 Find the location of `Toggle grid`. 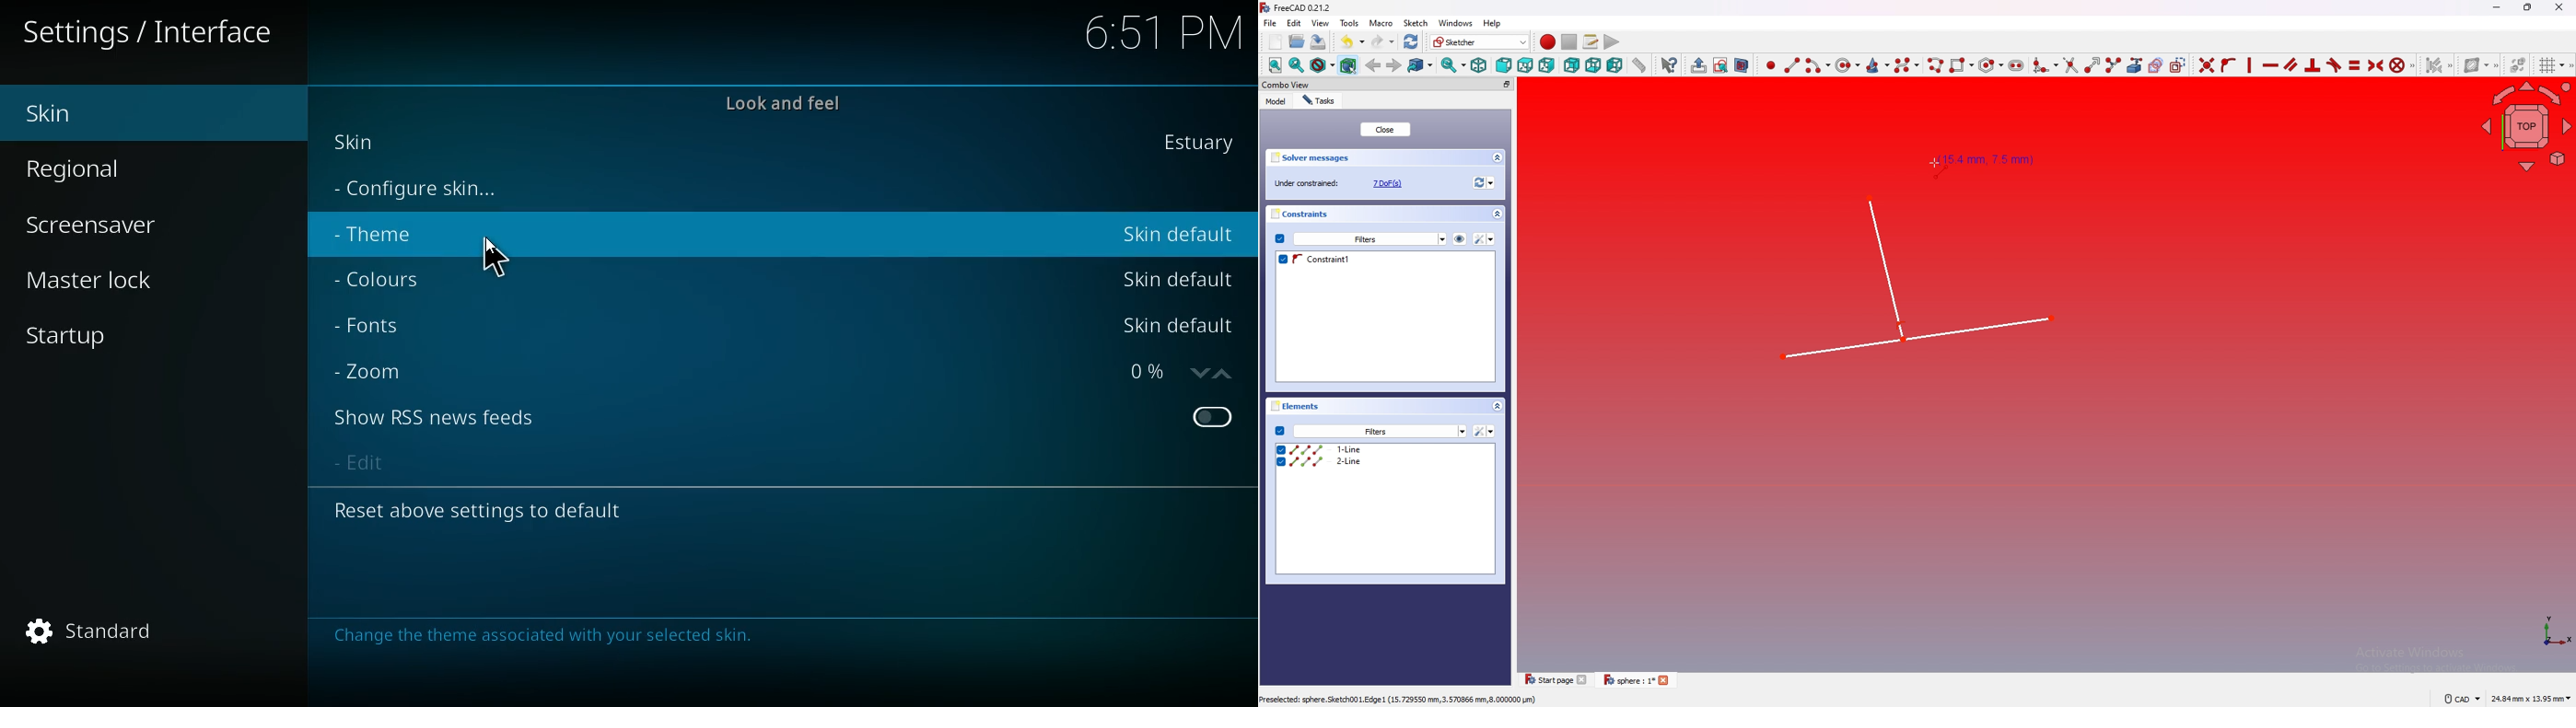

Toggle grid is located at coordinates (2550, 65).